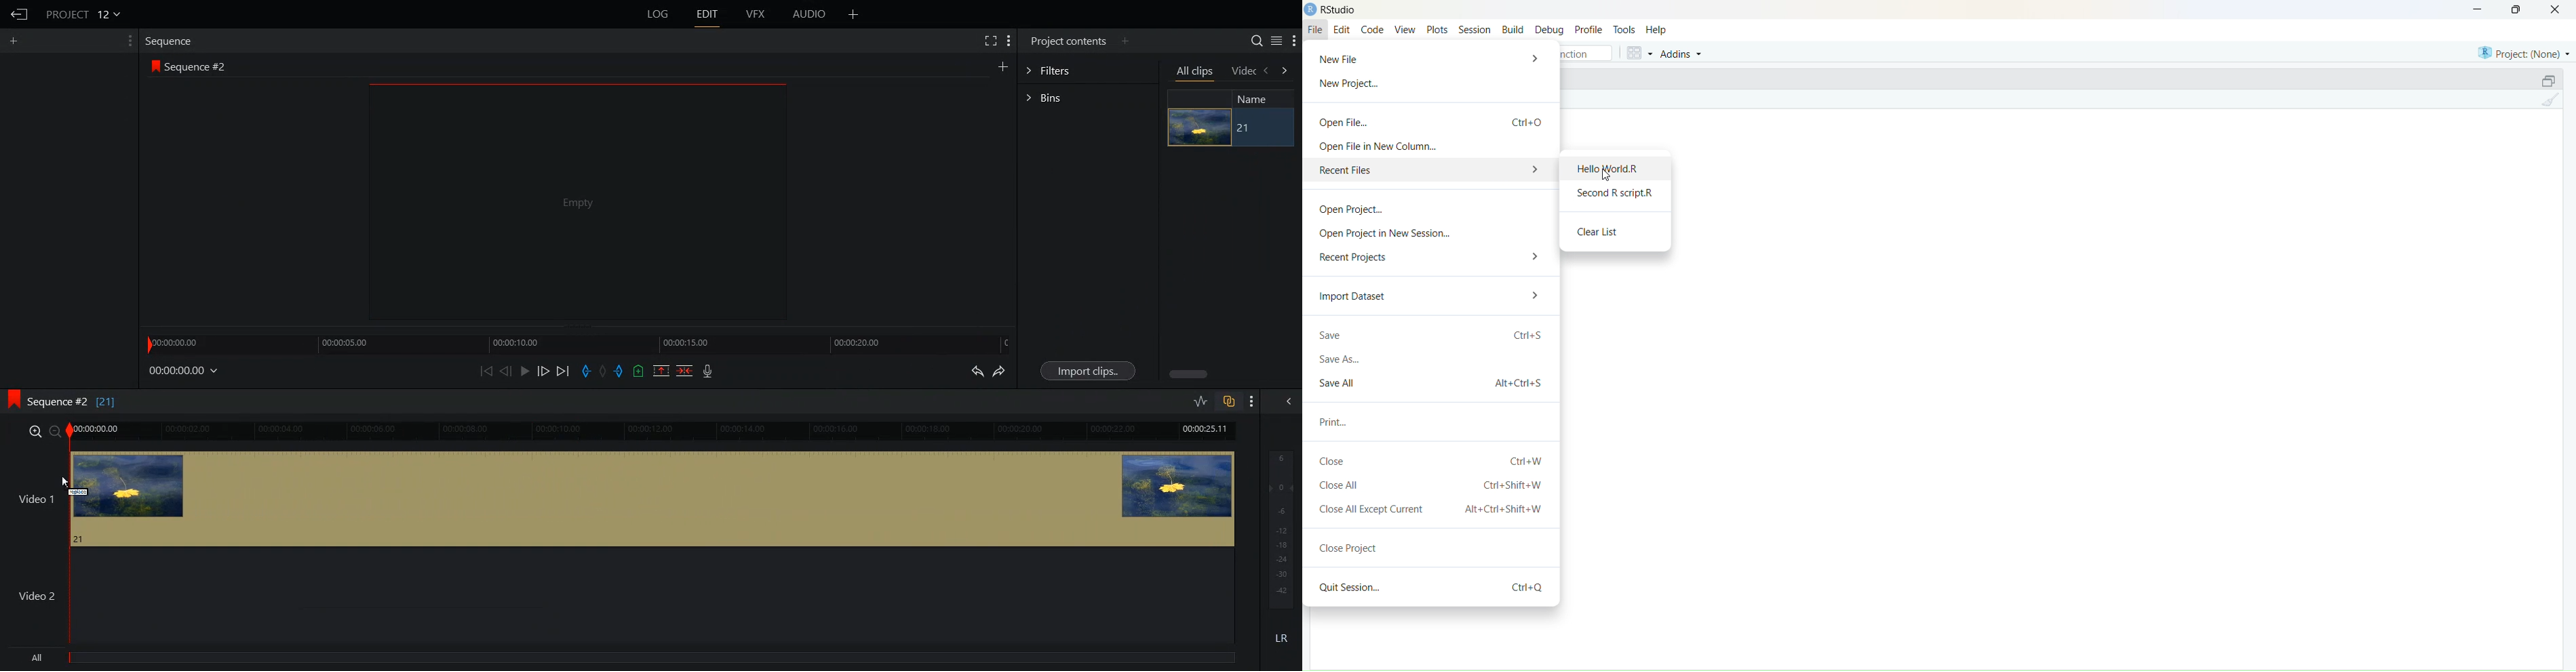 This screenshot has width=2576, height=672. Describe the element at coordinates (34, 500) in the screenshot. I see `Video 1` at that location.